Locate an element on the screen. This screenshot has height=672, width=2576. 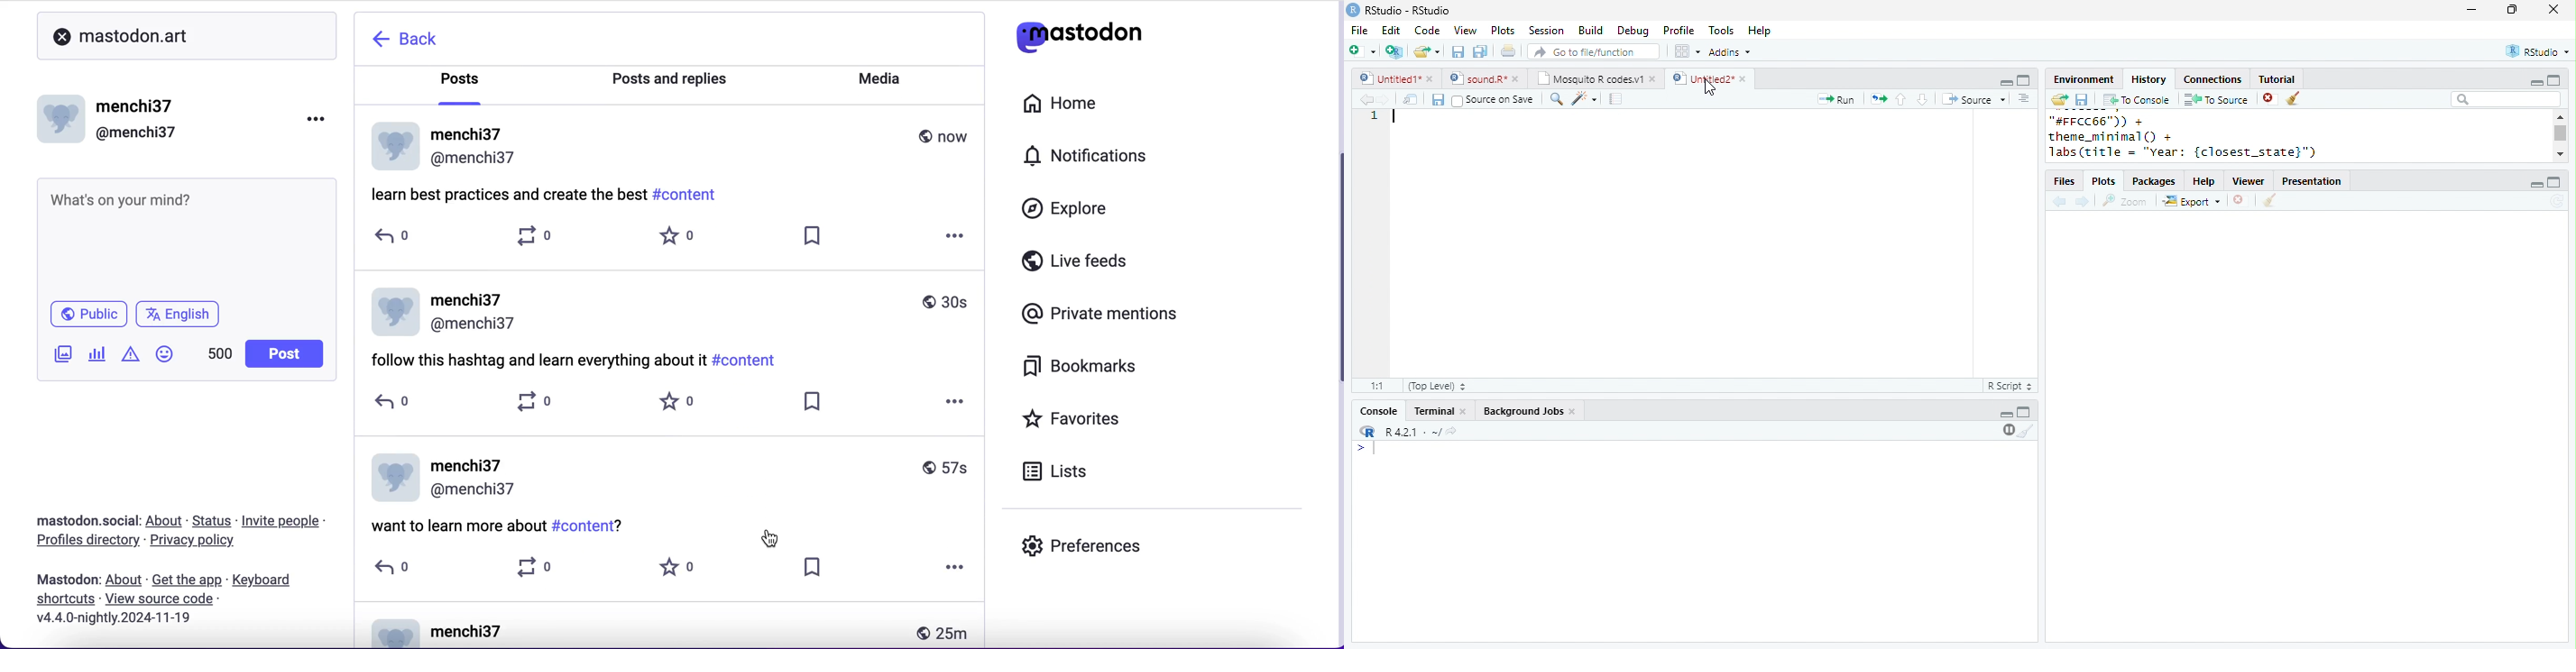
show in new window is located at coordinates (1412, 100).